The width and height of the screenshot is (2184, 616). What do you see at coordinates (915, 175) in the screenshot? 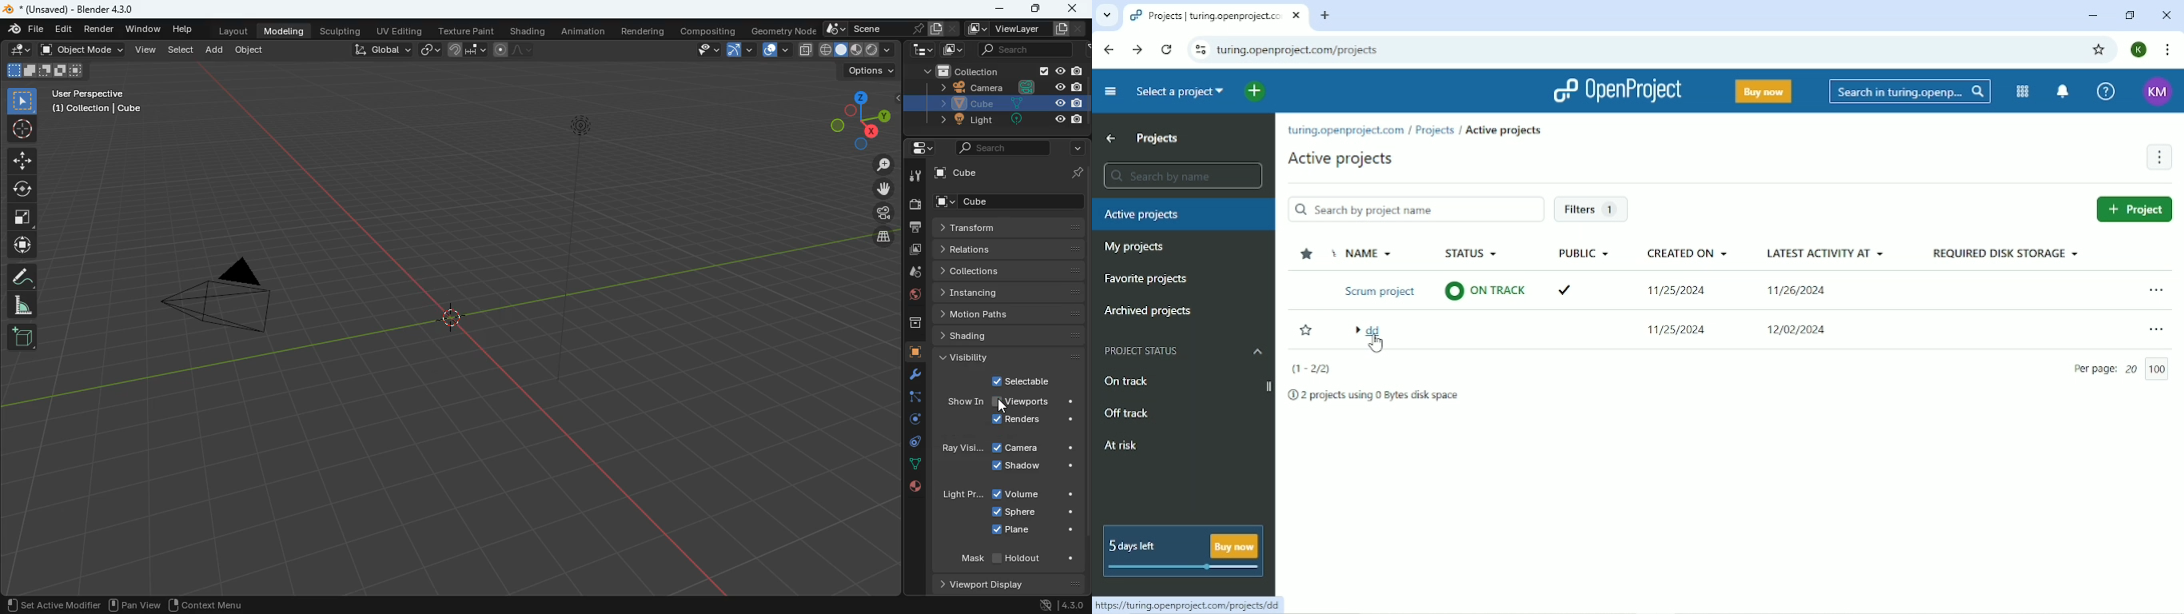
I see `tools` at bounding box center [915, 175].